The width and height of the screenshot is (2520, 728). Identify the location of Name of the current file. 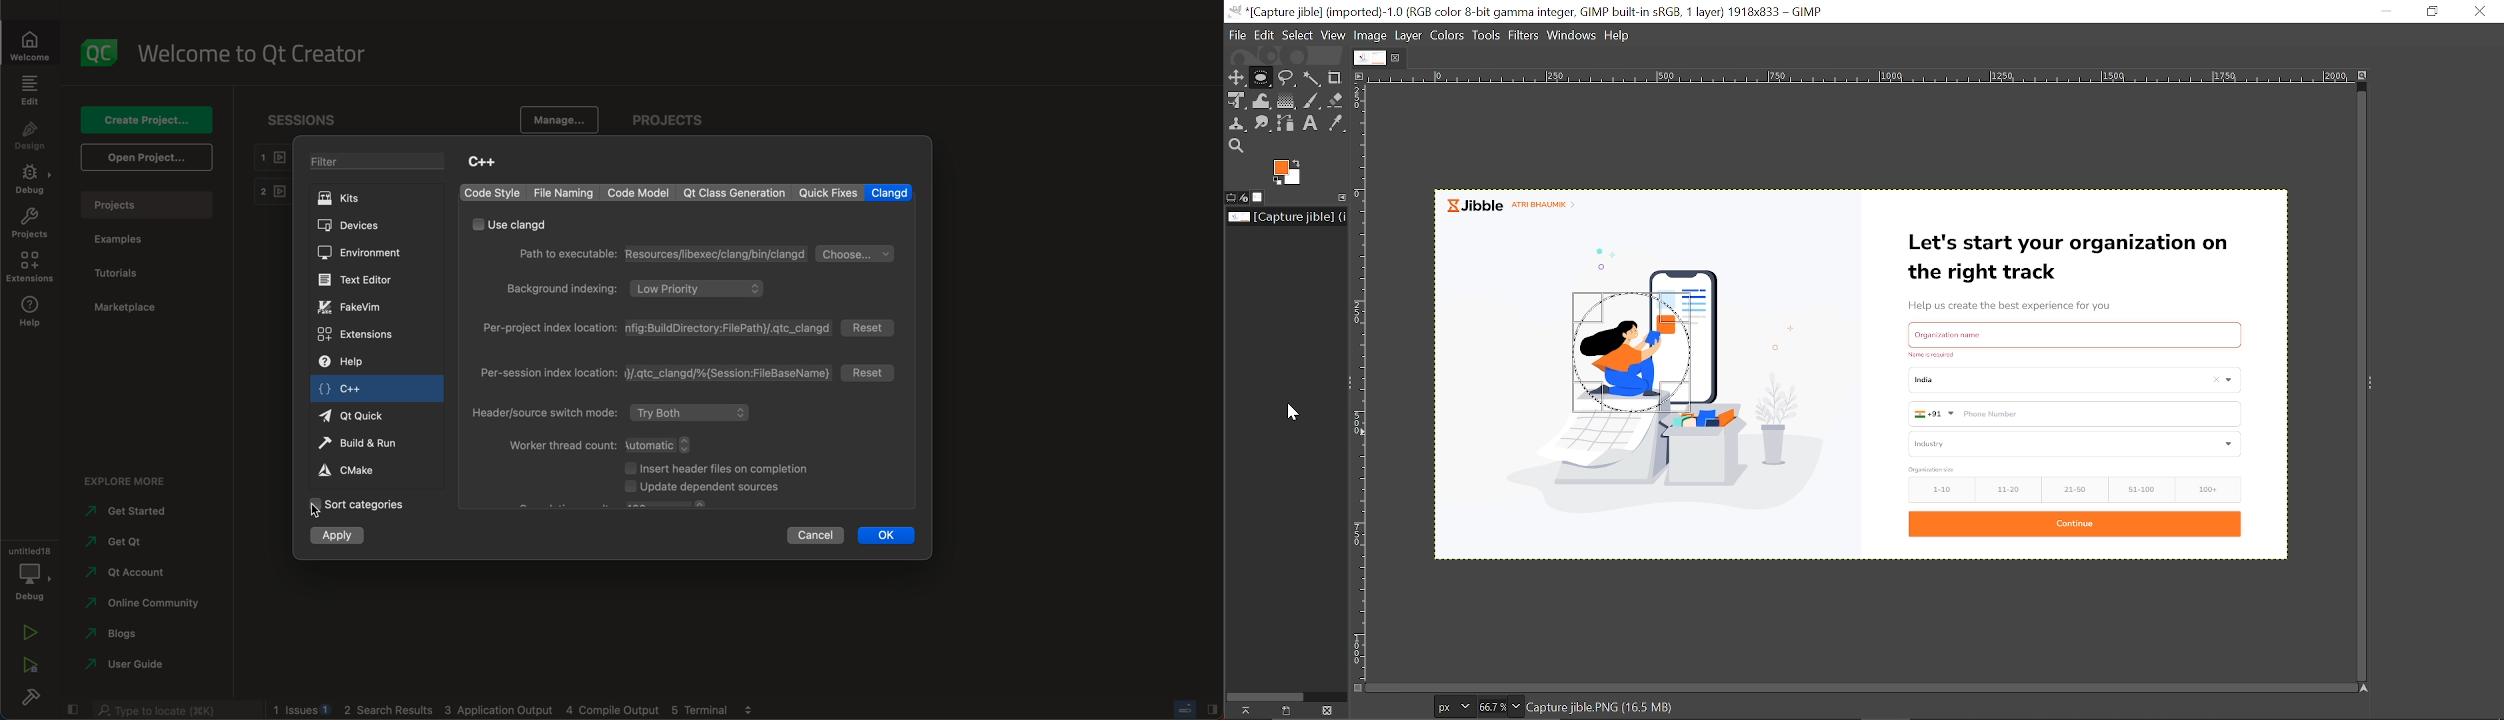
(1288, 217).